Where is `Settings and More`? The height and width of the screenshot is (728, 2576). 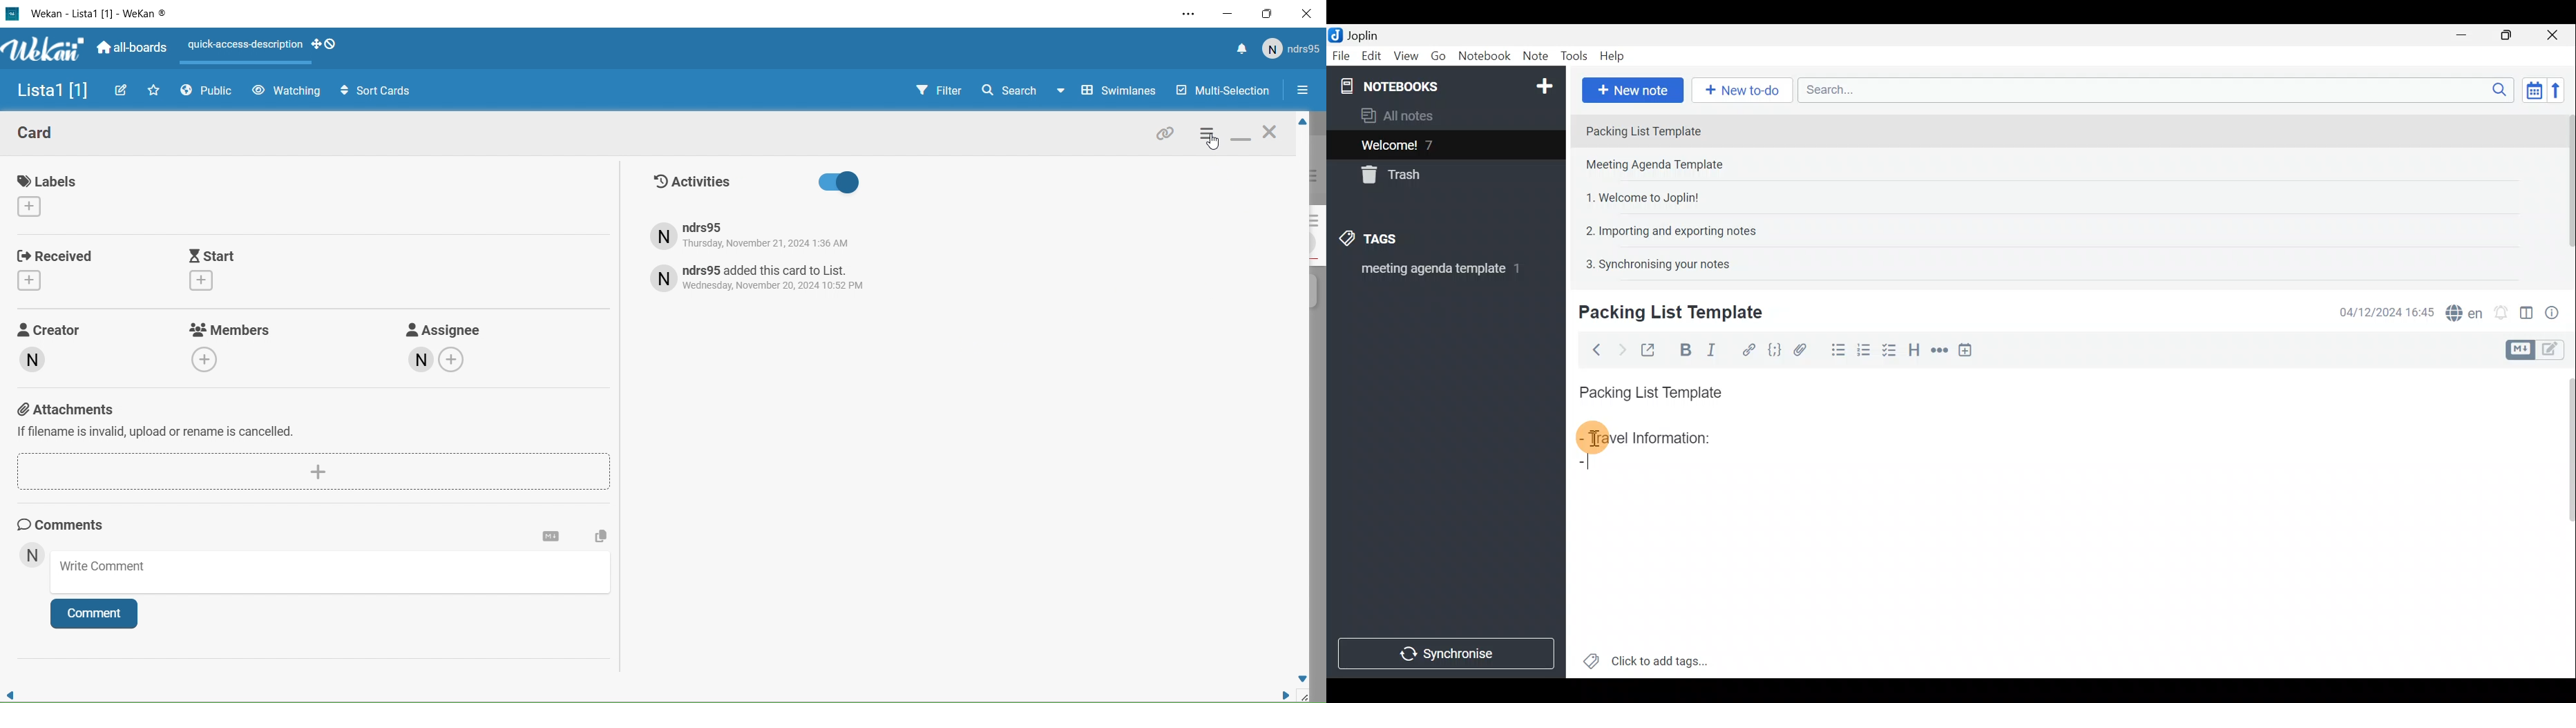 Settings and More is located at coordinates (1196, 14).